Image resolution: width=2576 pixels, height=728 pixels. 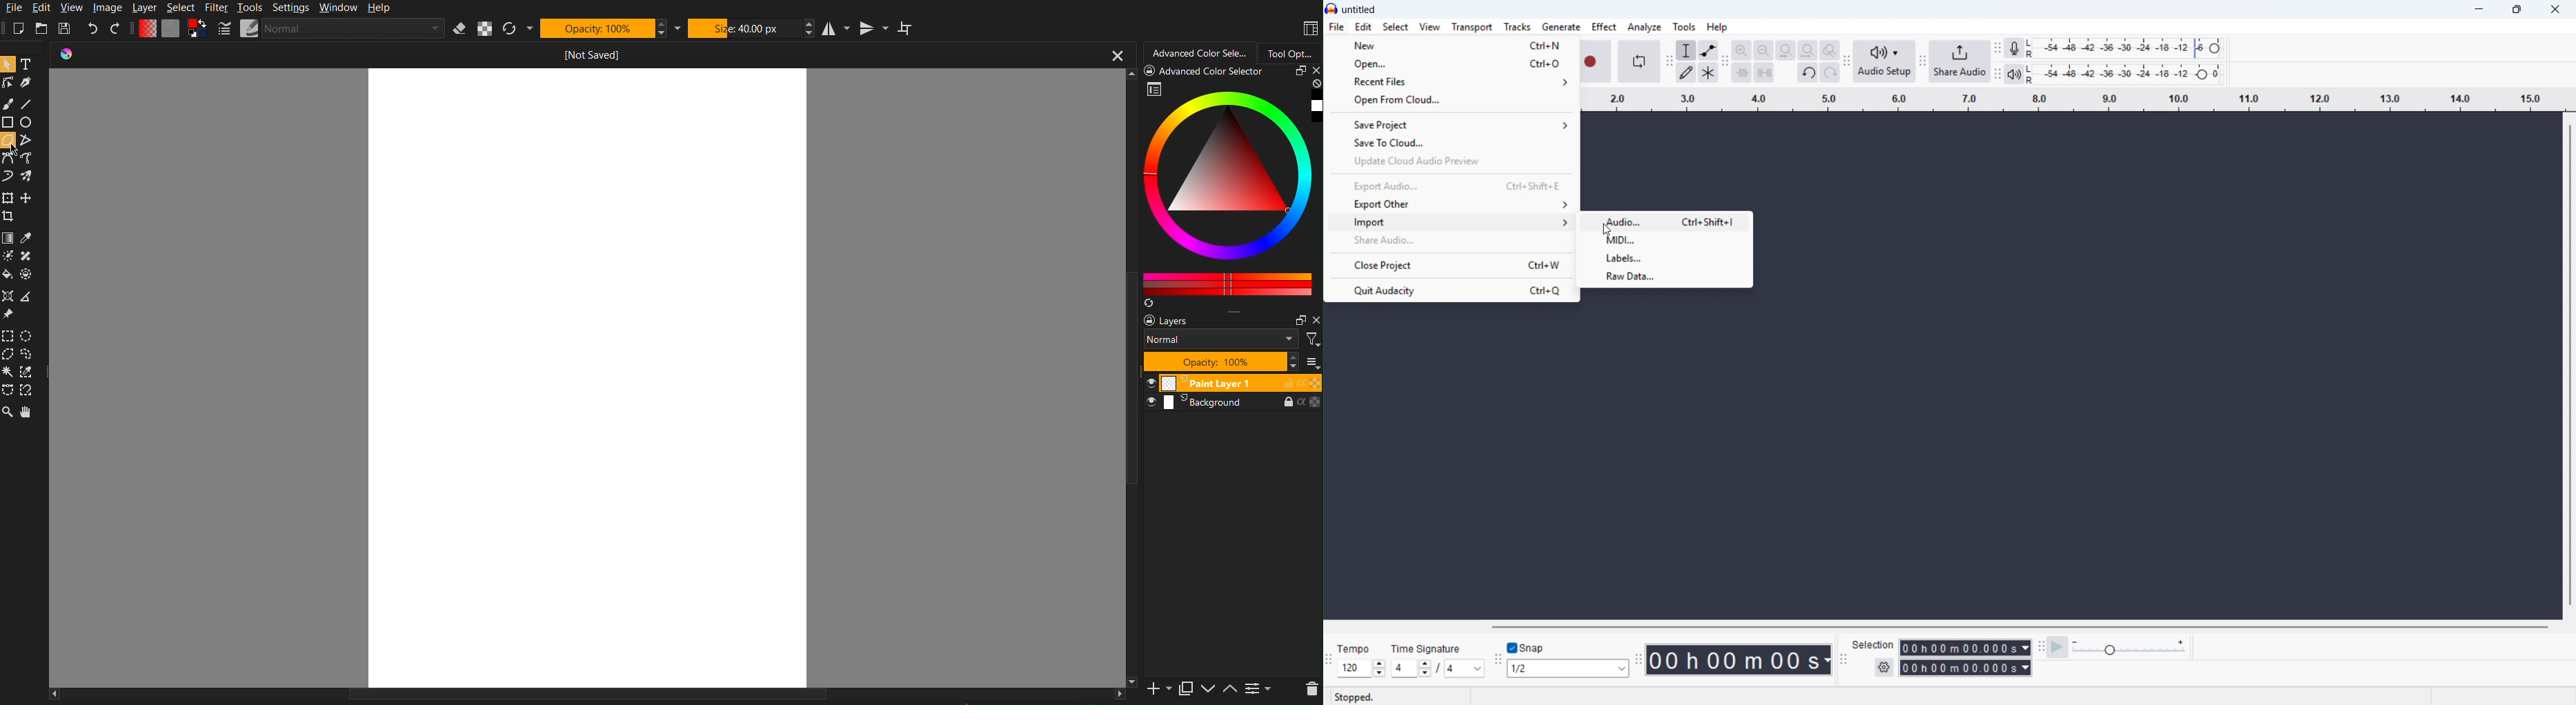 I want to click on multibrush tool, so click(x=30, y=177).